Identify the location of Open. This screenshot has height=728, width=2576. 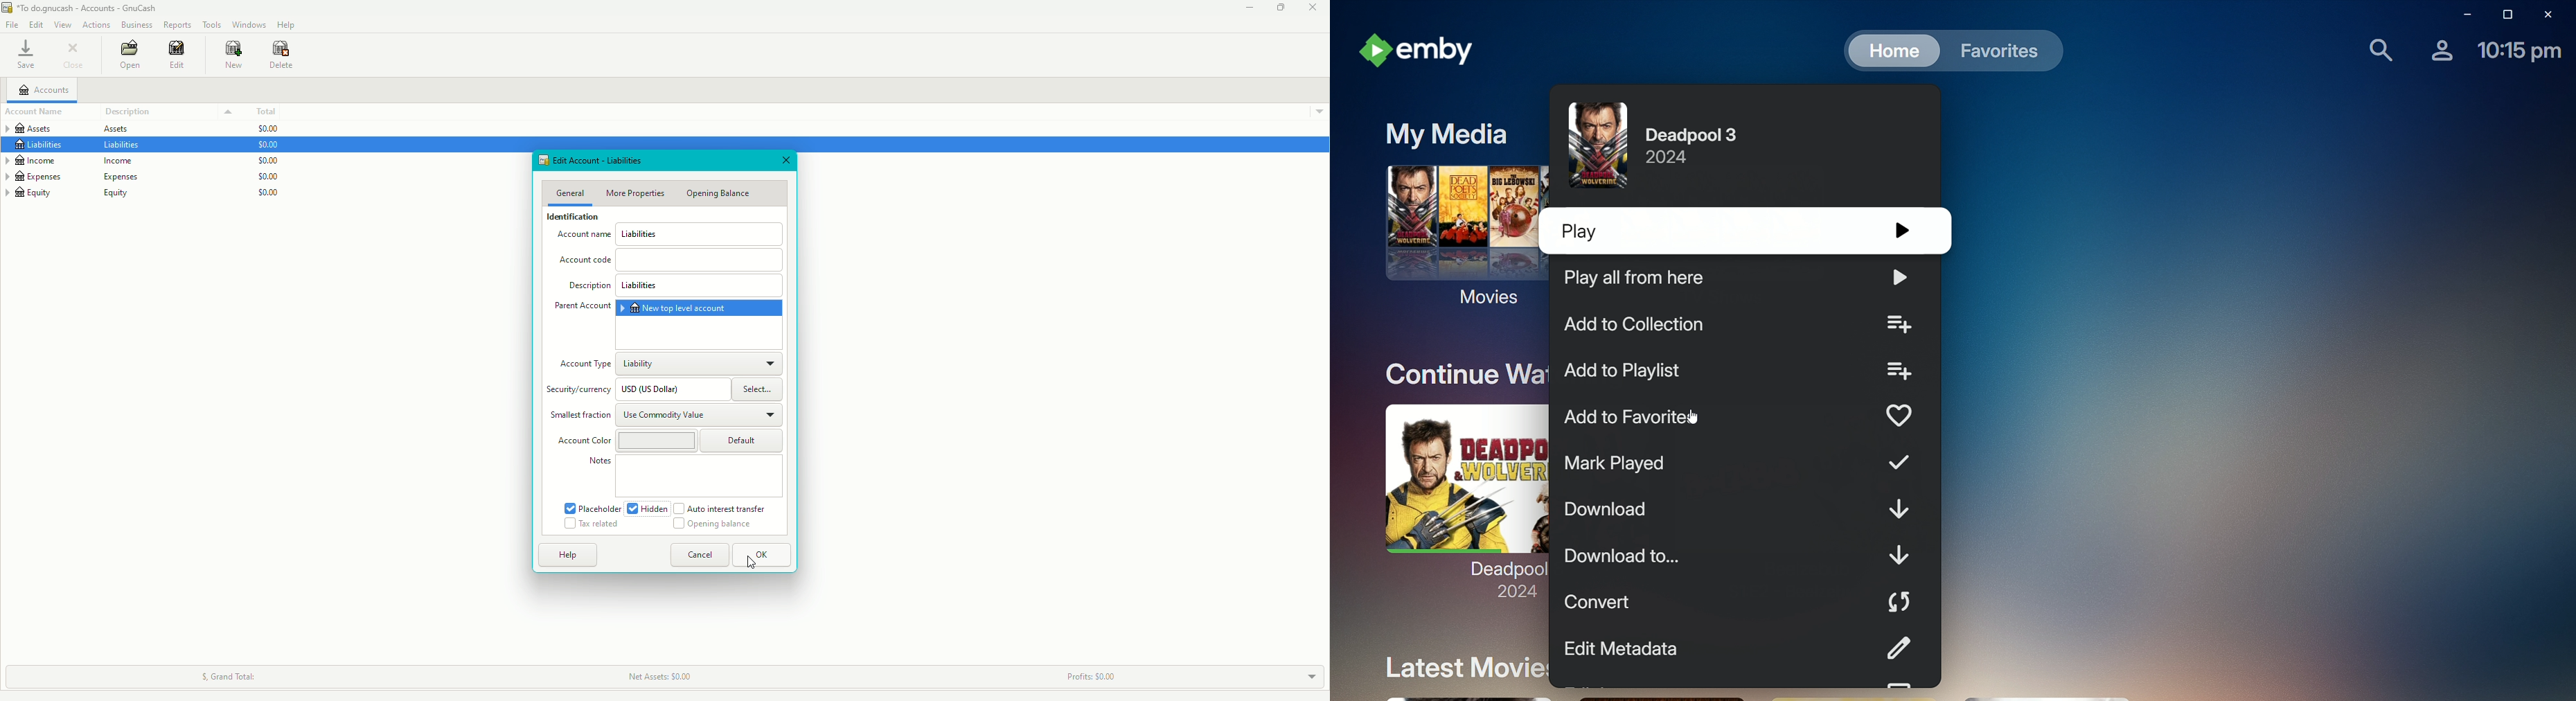
(129, 55).